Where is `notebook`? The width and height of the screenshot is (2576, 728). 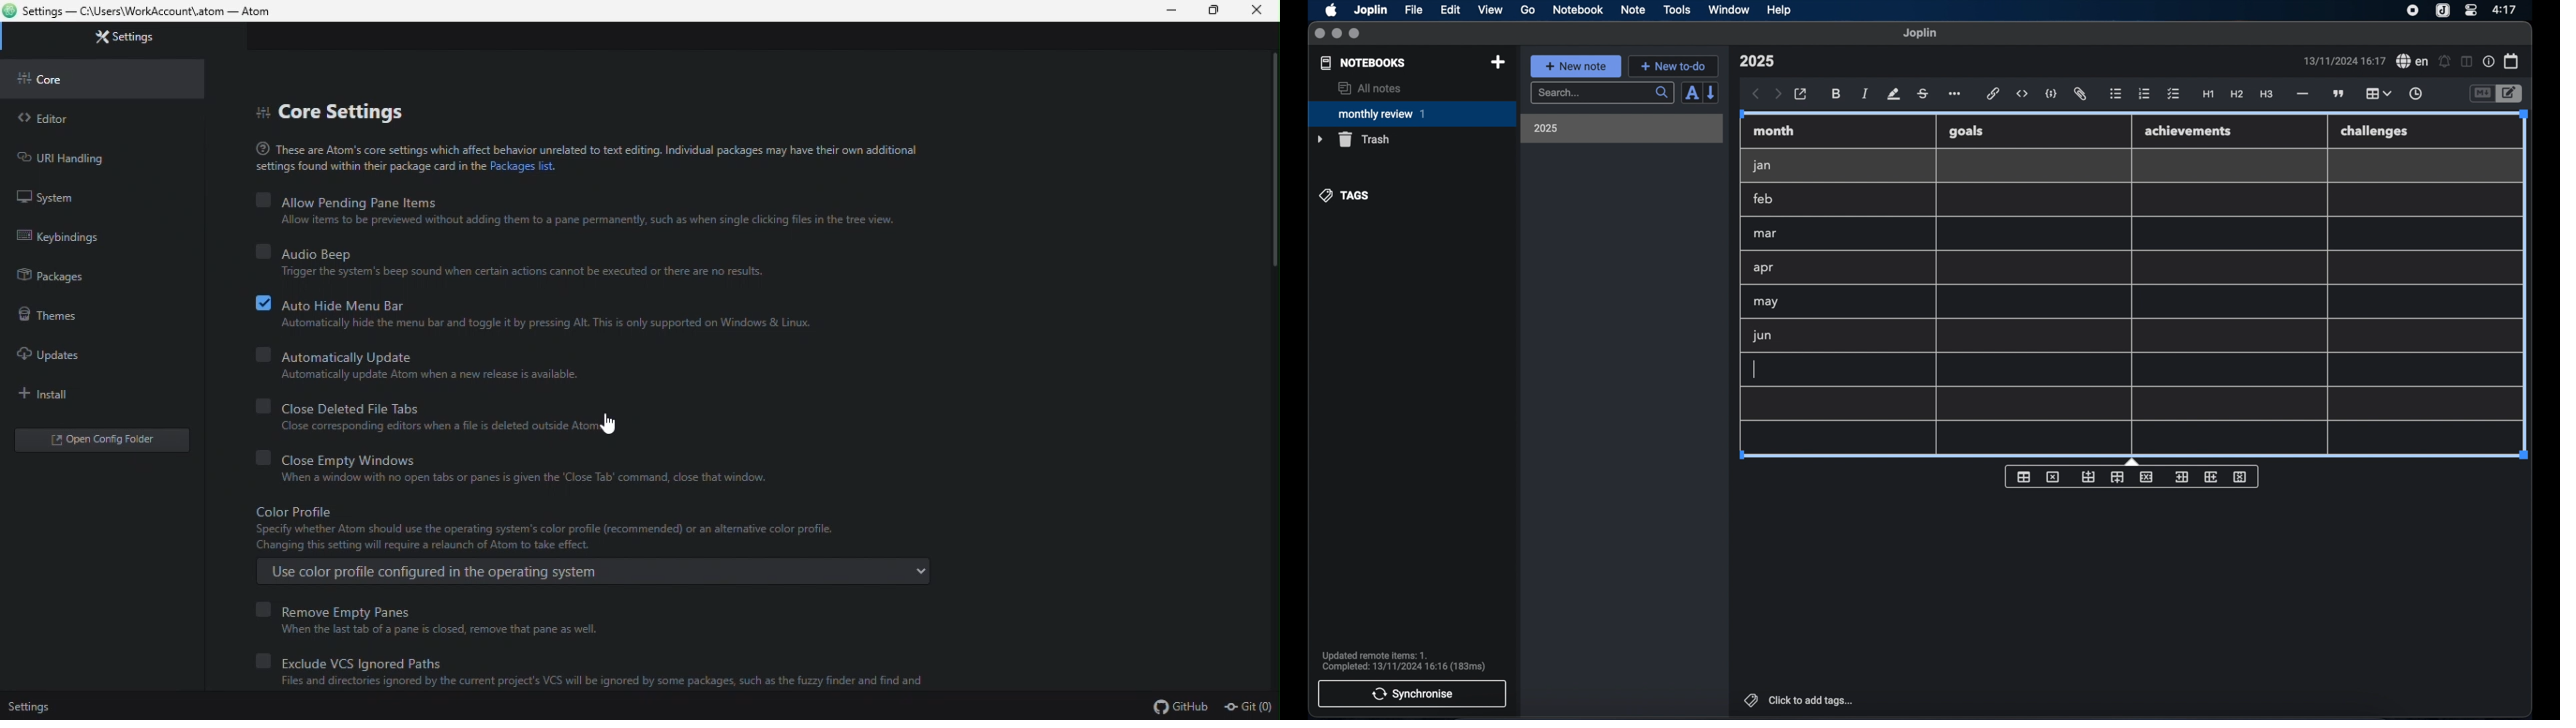 notebook is located at coordinates (1578, 10).